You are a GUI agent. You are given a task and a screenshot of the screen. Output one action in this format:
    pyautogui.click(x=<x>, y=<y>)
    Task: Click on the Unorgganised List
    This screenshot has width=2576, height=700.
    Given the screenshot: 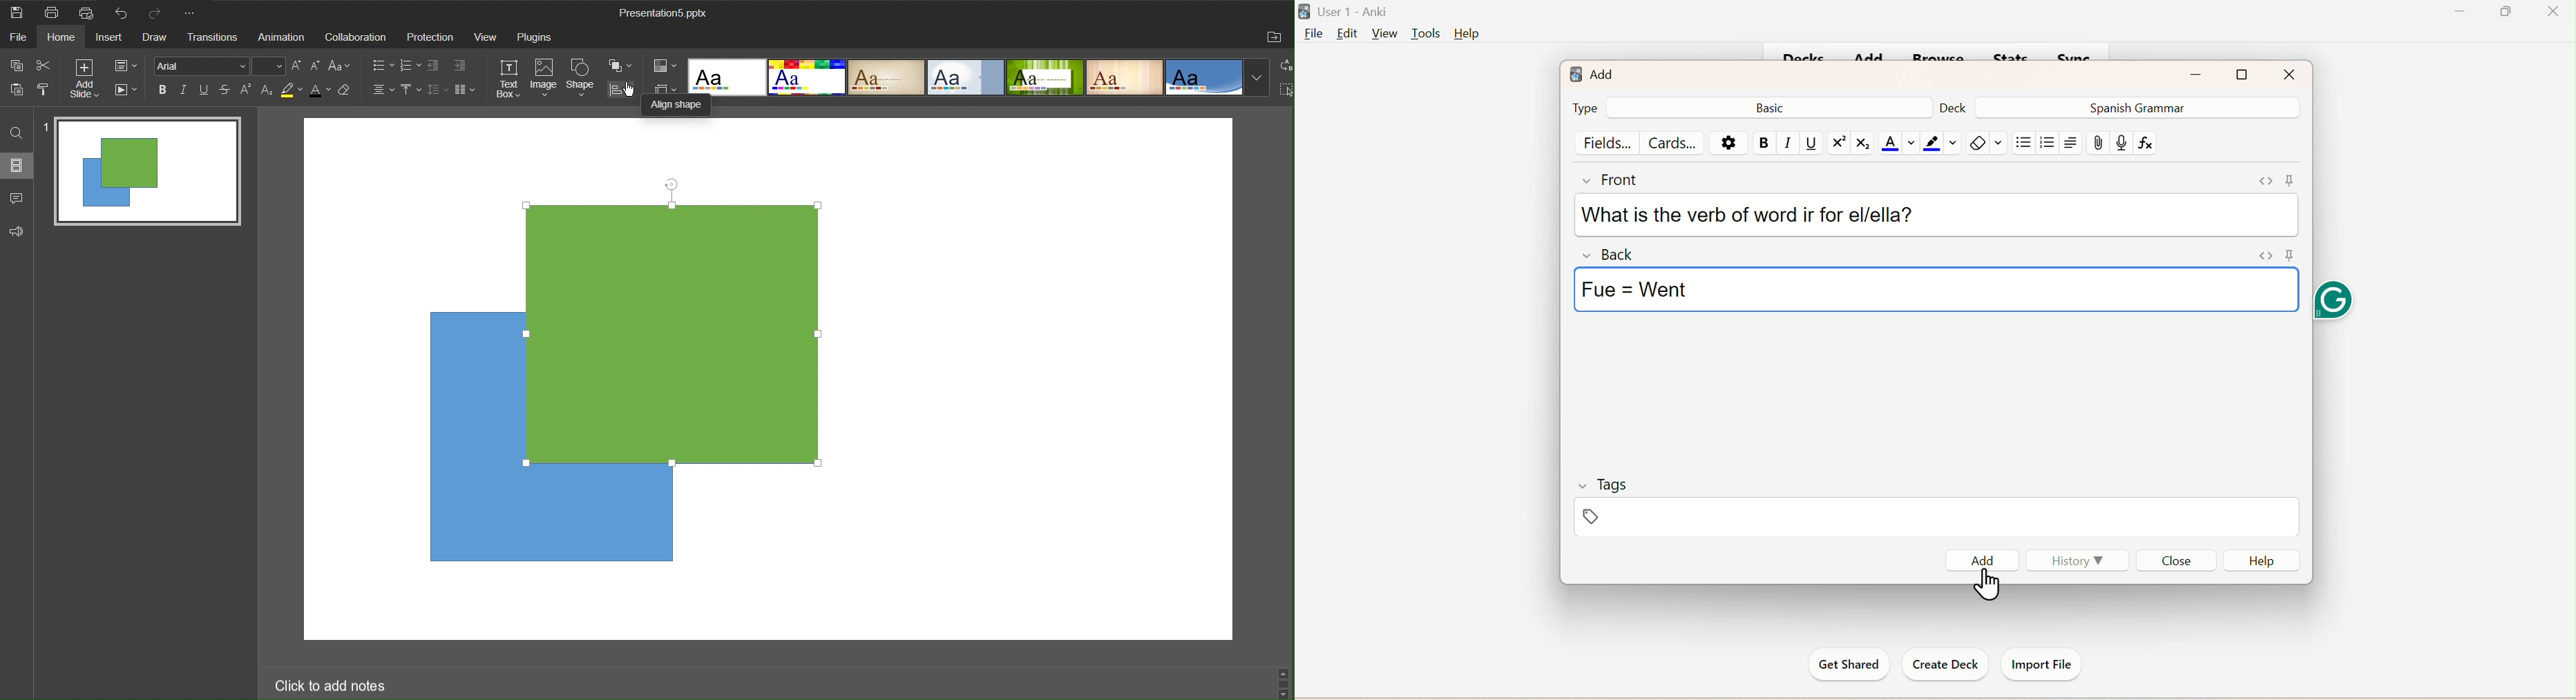 What is the action you would take?
    pyautogui.click(x=2024, y=143)
    